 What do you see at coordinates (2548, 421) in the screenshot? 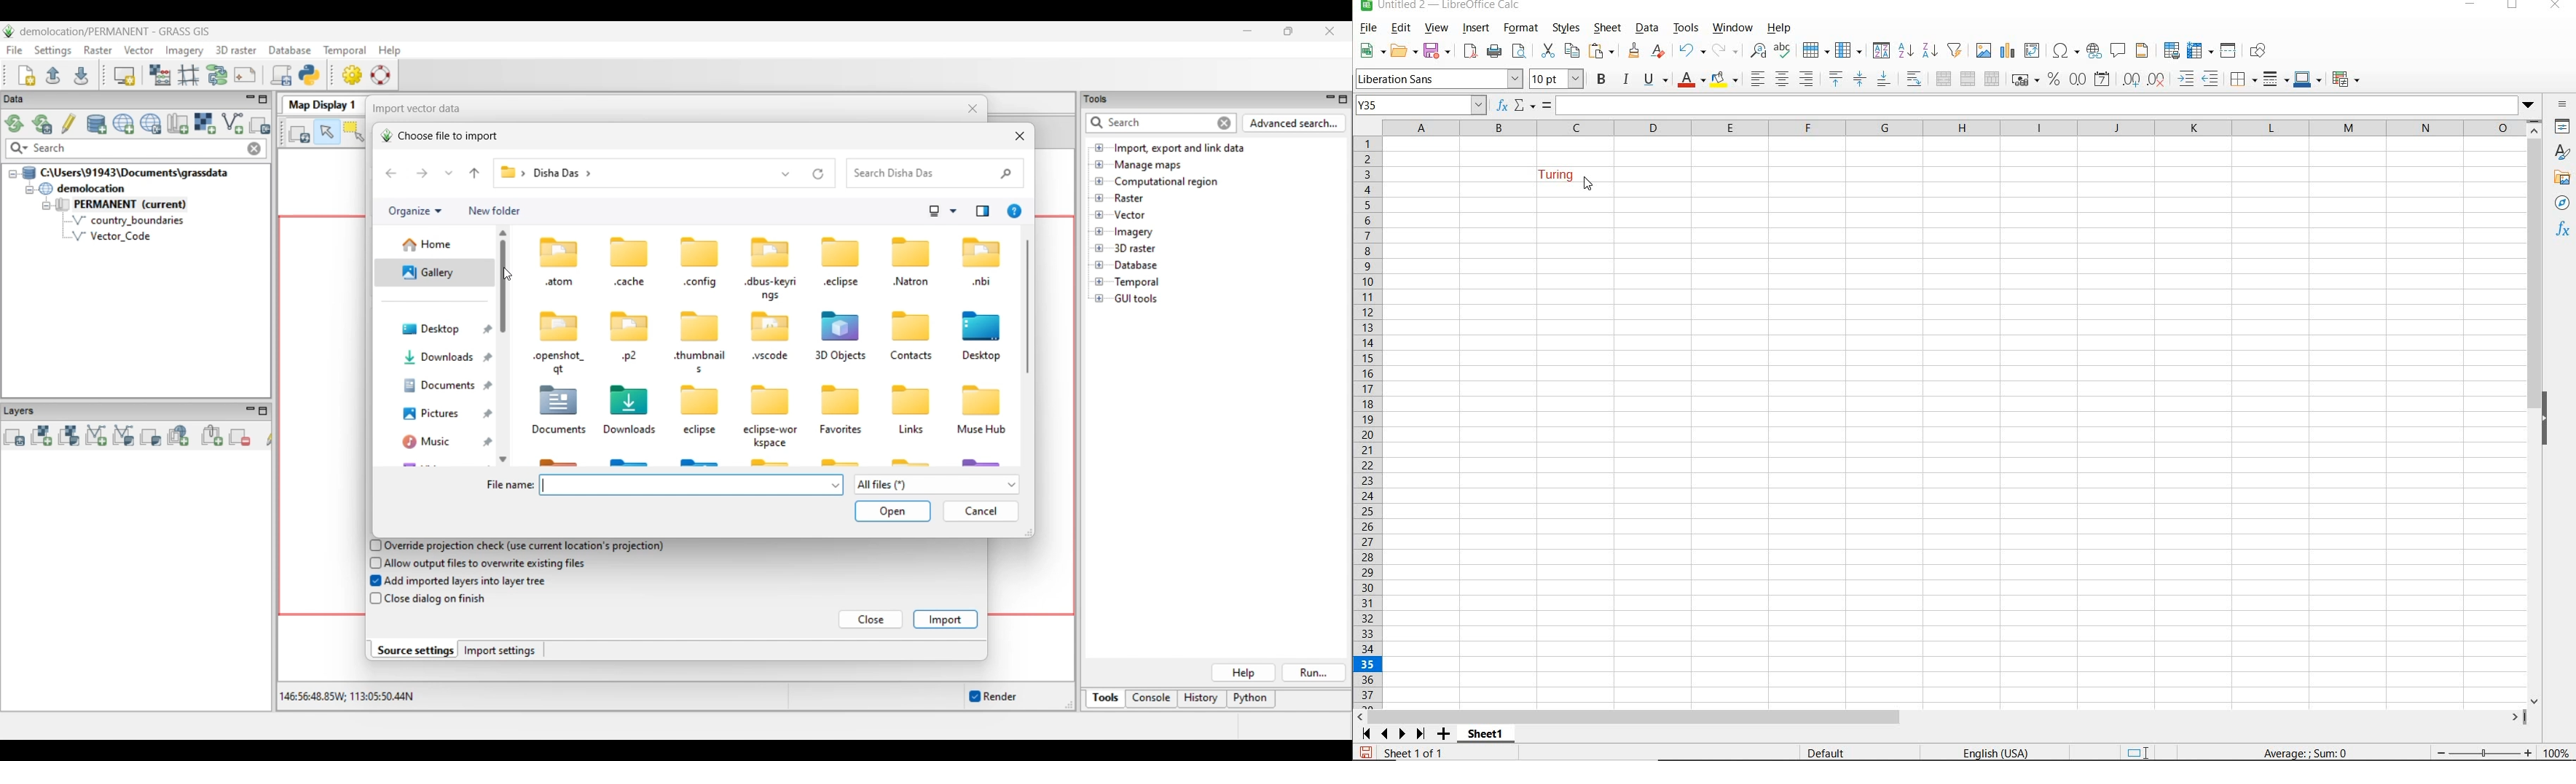
I see `HIDE` at bounding box center [2548, 421].